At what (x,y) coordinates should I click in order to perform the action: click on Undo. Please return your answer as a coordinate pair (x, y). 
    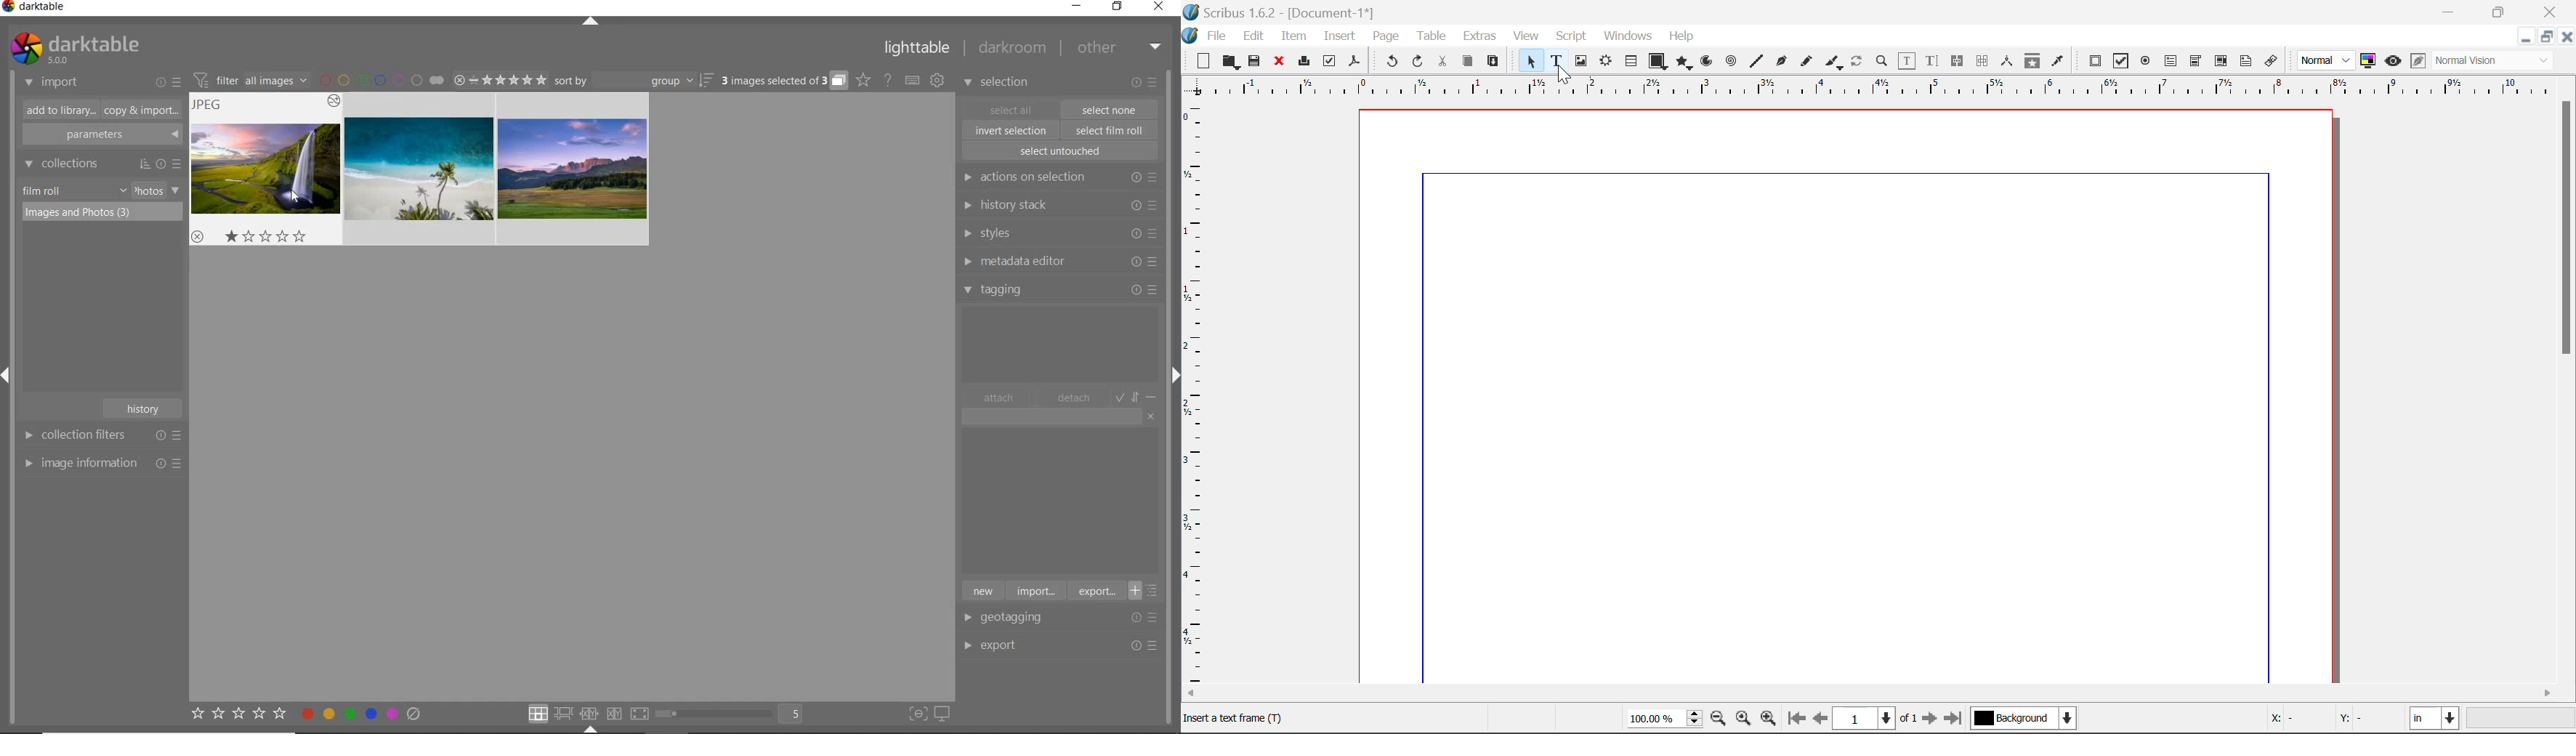
    Looking at the image, I should click on (1389, 62).